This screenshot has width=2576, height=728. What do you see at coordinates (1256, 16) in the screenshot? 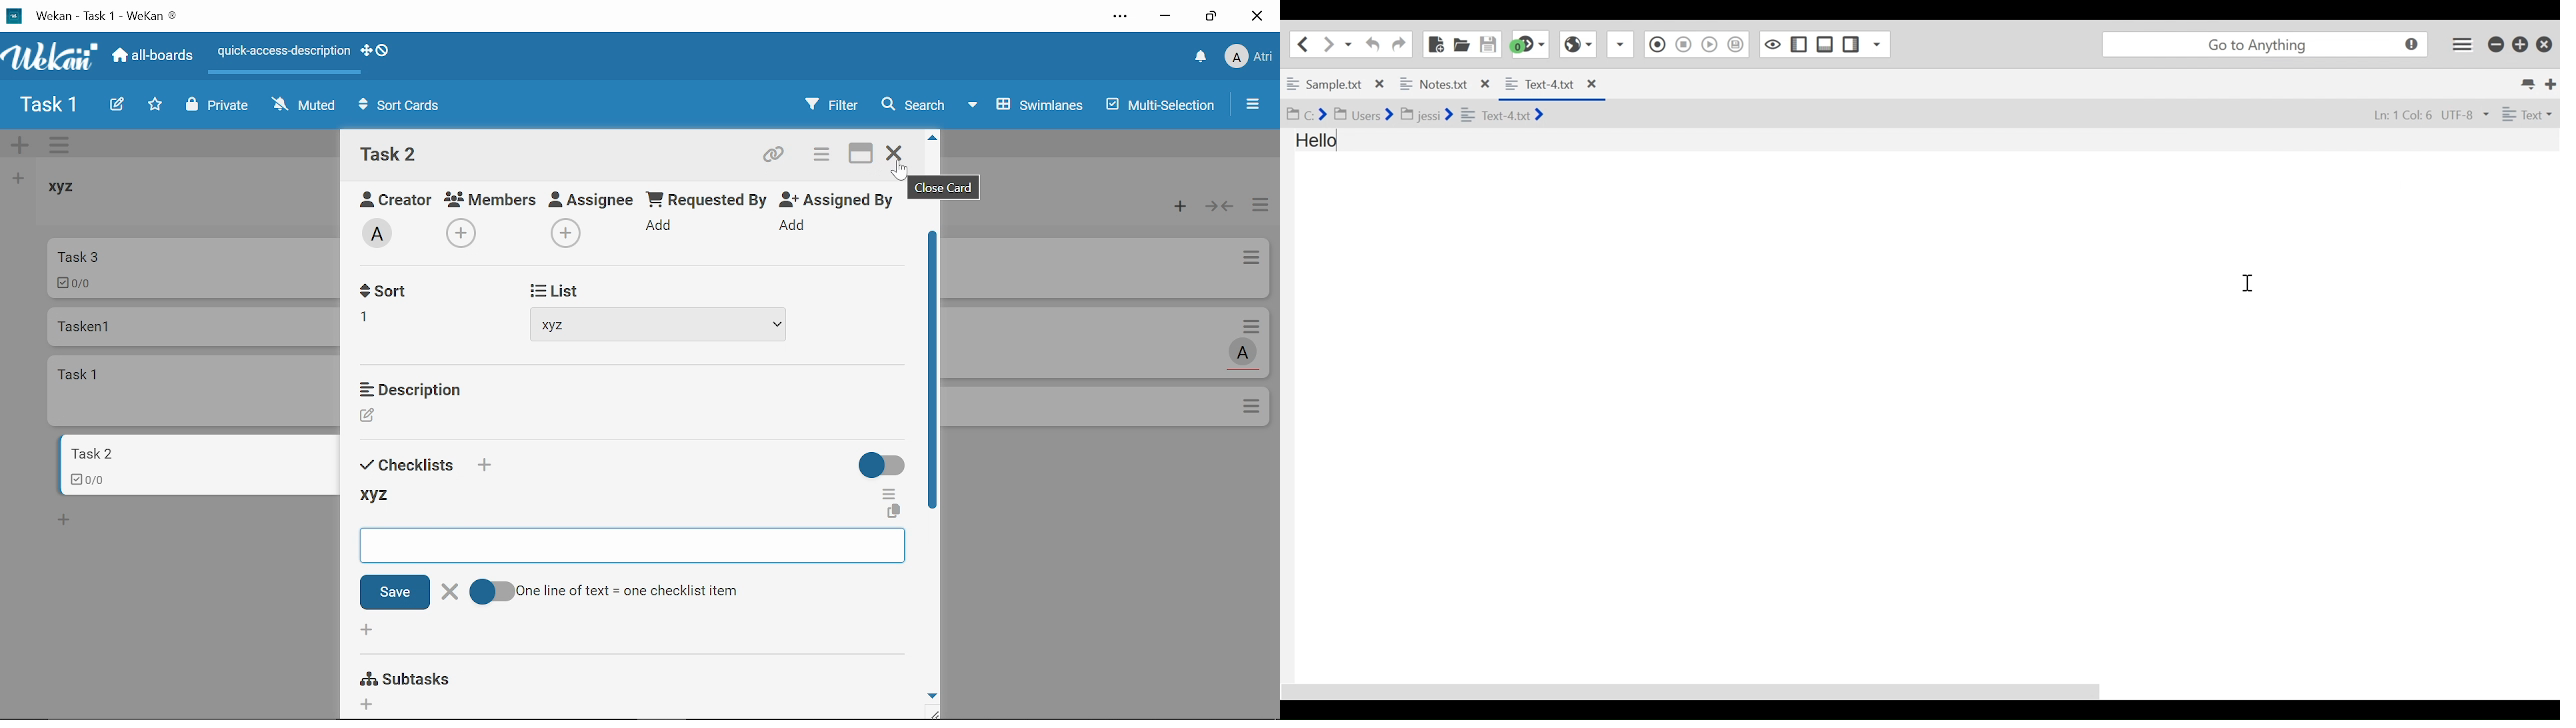
I see `Close` at bounding box center [1256, 16].